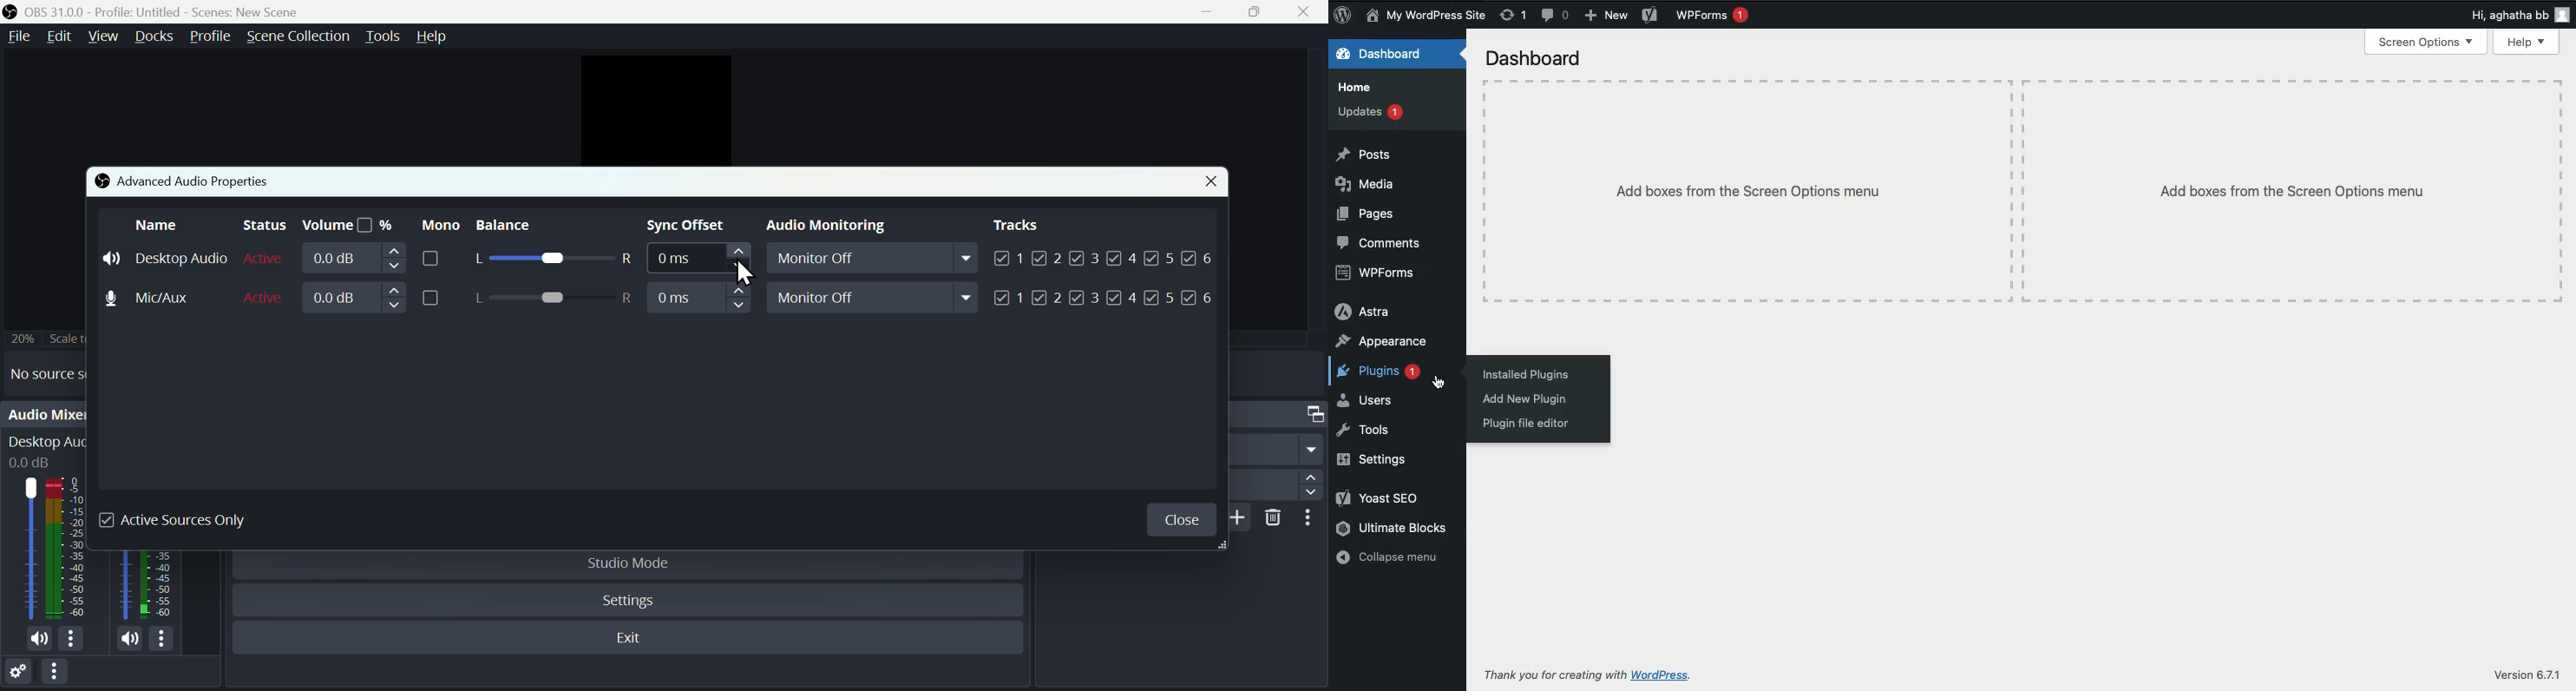  Describe the element at coordinates (373, 298) in the screenshot. I see `Volume` at that location.